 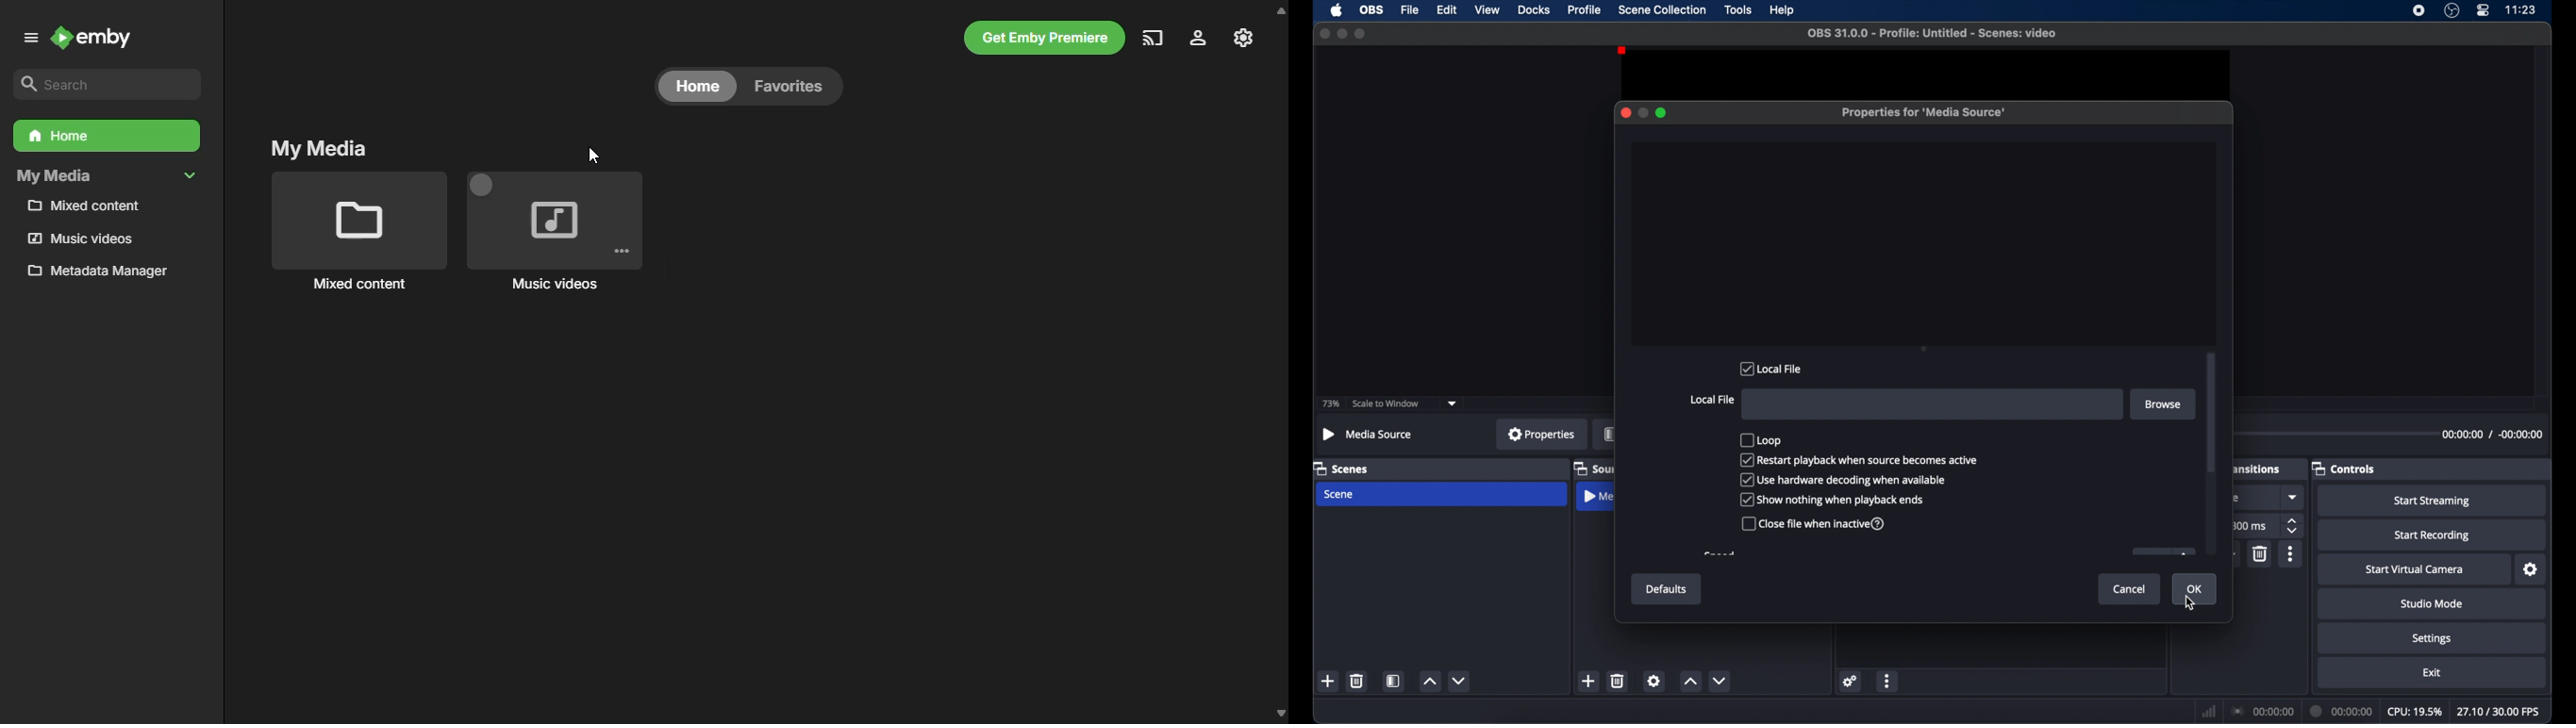 What do you see at coordinates (1324, 33) in the screenshot?
I see `close` at bounding box center [1324, 33].